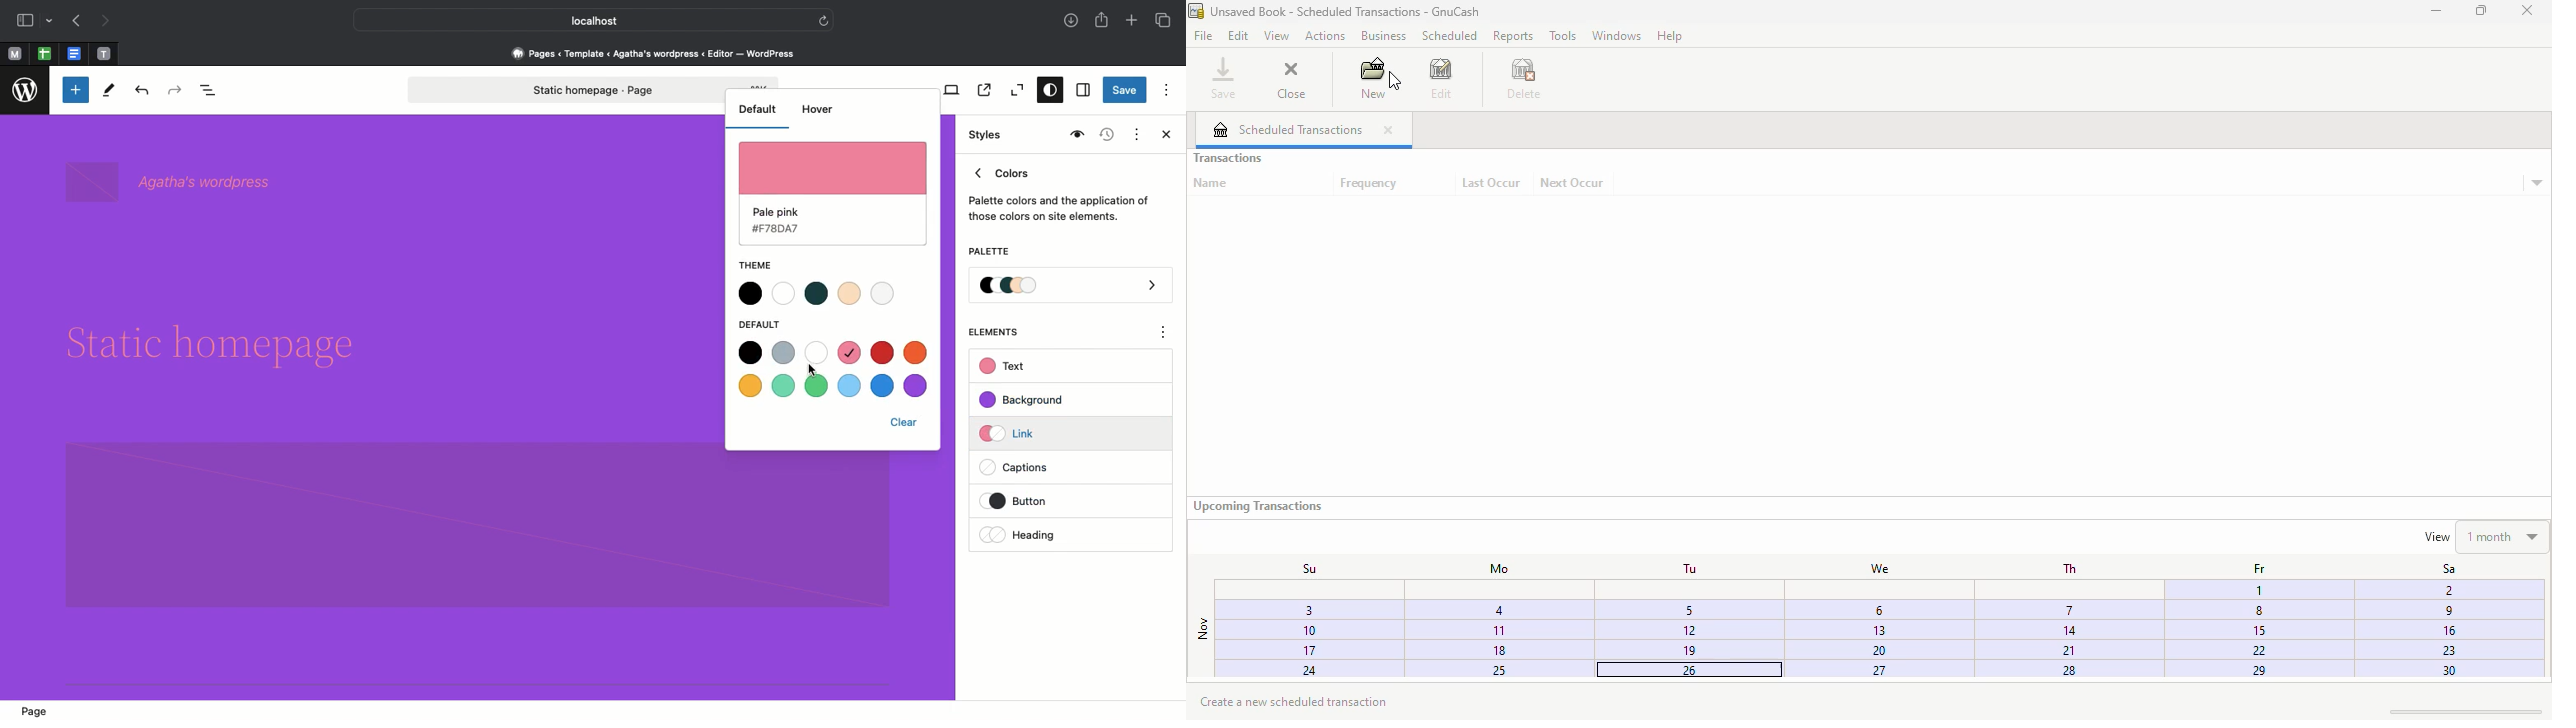 This screenshot has height=728, width=2576. I want to click on windows, so click(1616, 35).